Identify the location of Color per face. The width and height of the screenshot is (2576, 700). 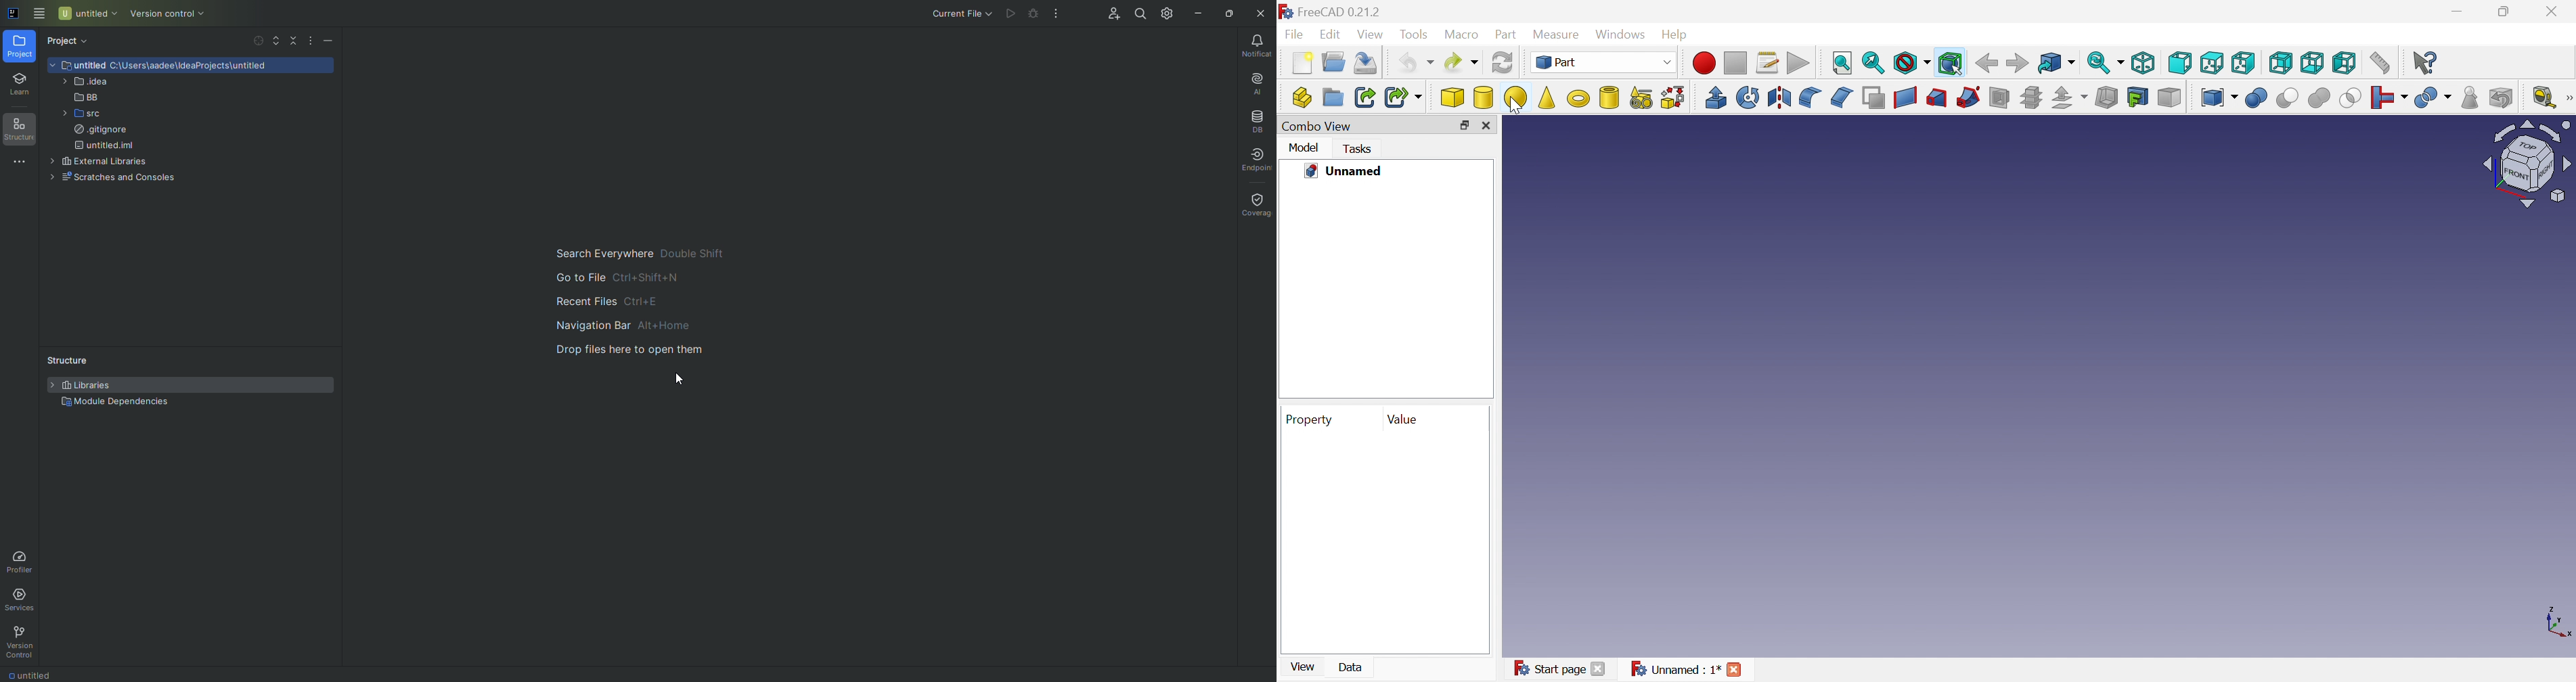
(2169, 98).